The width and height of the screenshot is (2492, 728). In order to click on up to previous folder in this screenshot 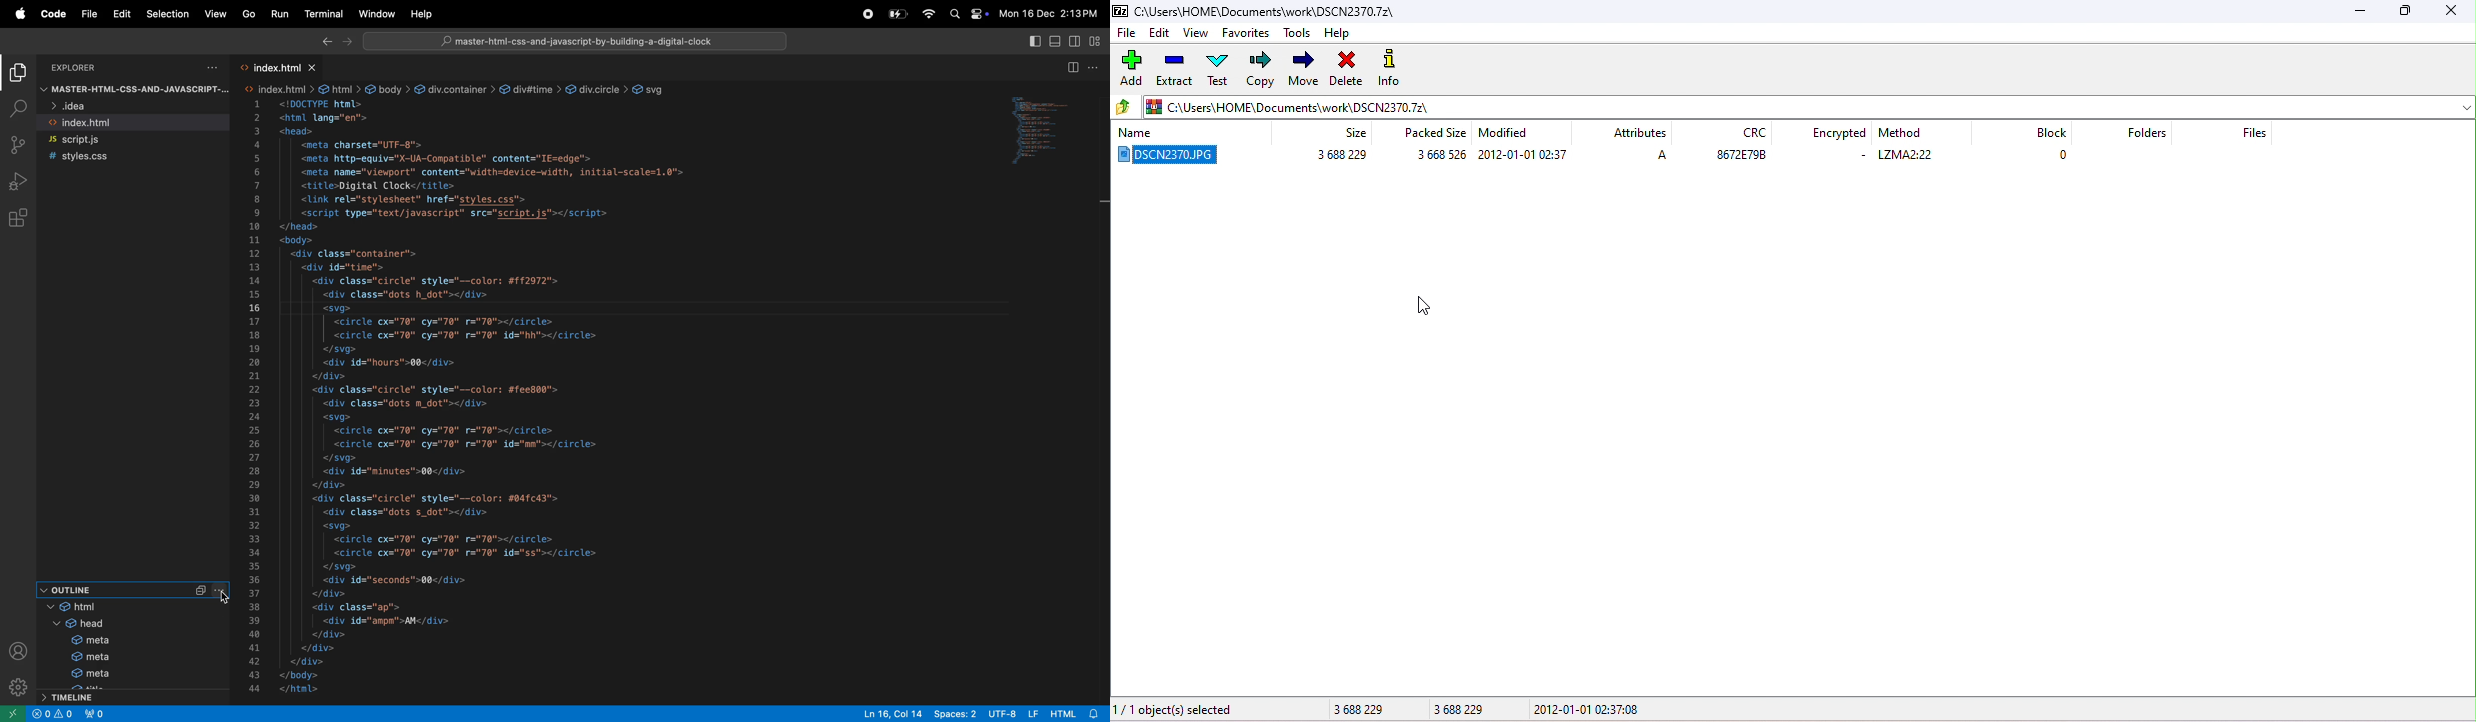, I will do `click(1124, 107)`.